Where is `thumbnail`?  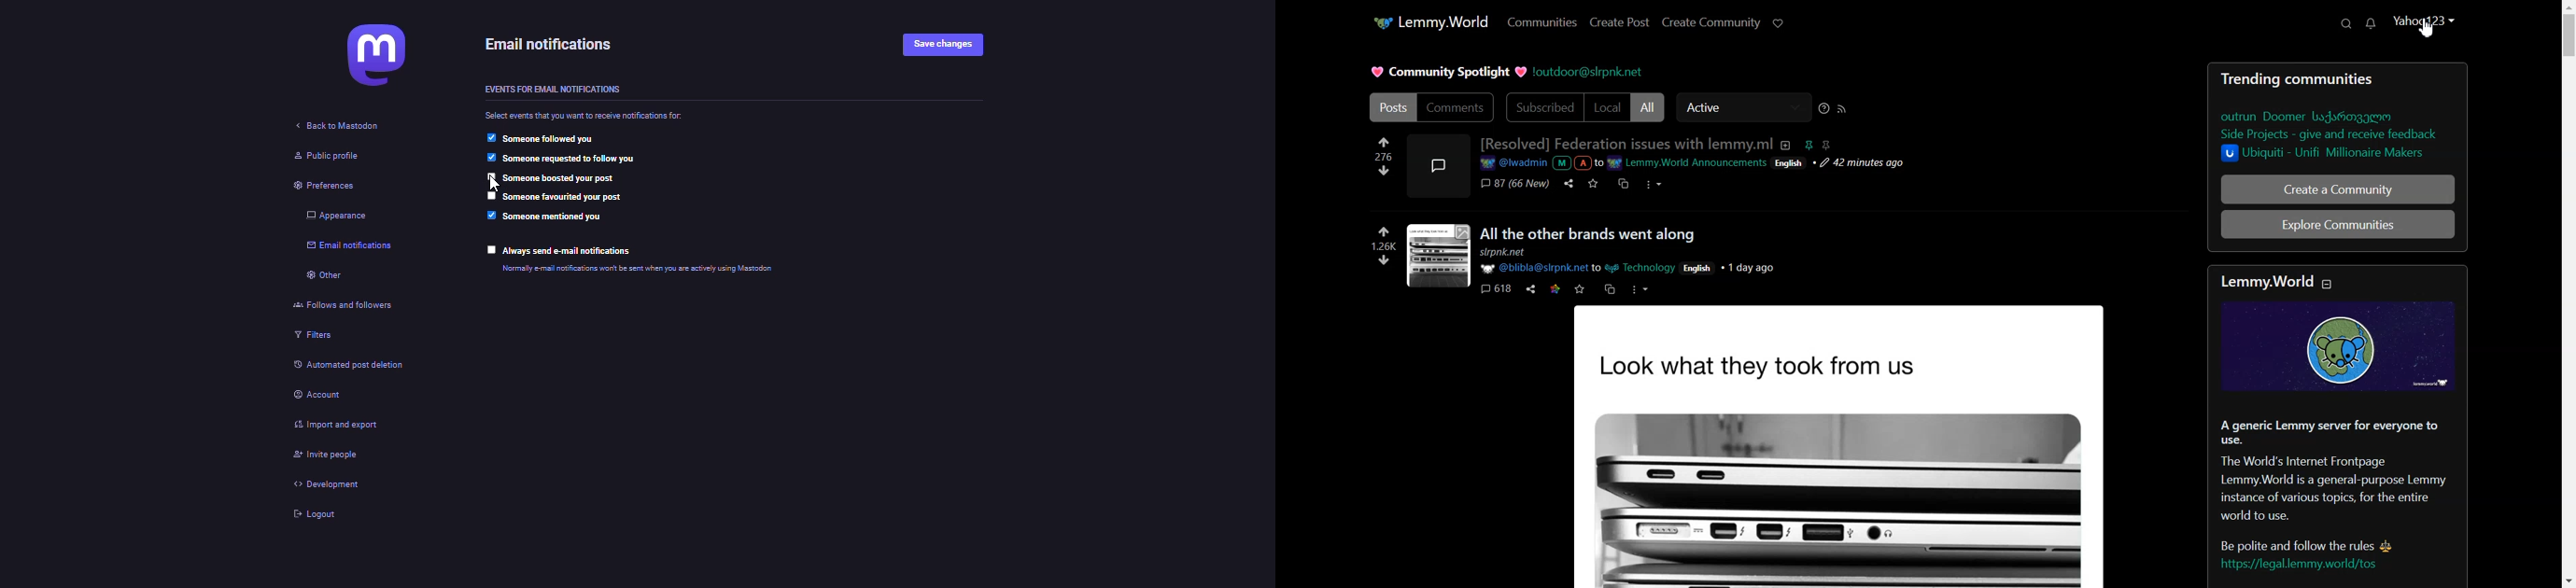
thumbnail is located at coordinates (1438, 165).